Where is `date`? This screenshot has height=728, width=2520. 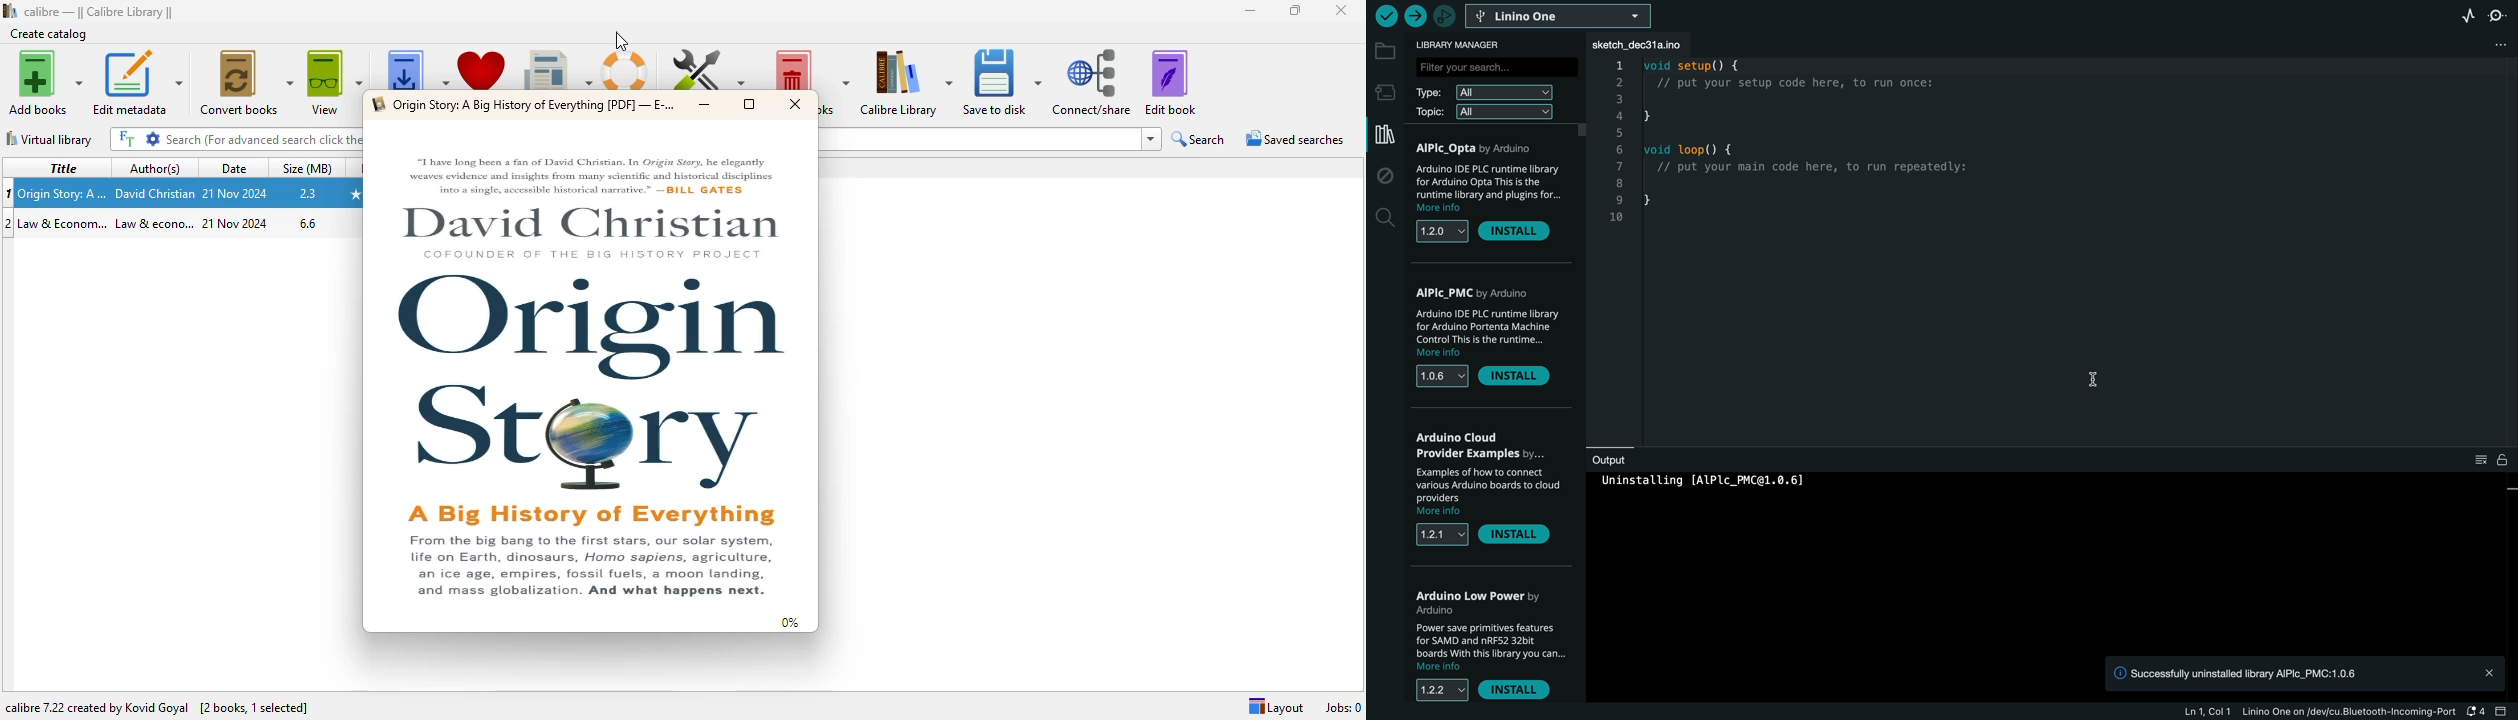 date is located at coordinates (236, 168).